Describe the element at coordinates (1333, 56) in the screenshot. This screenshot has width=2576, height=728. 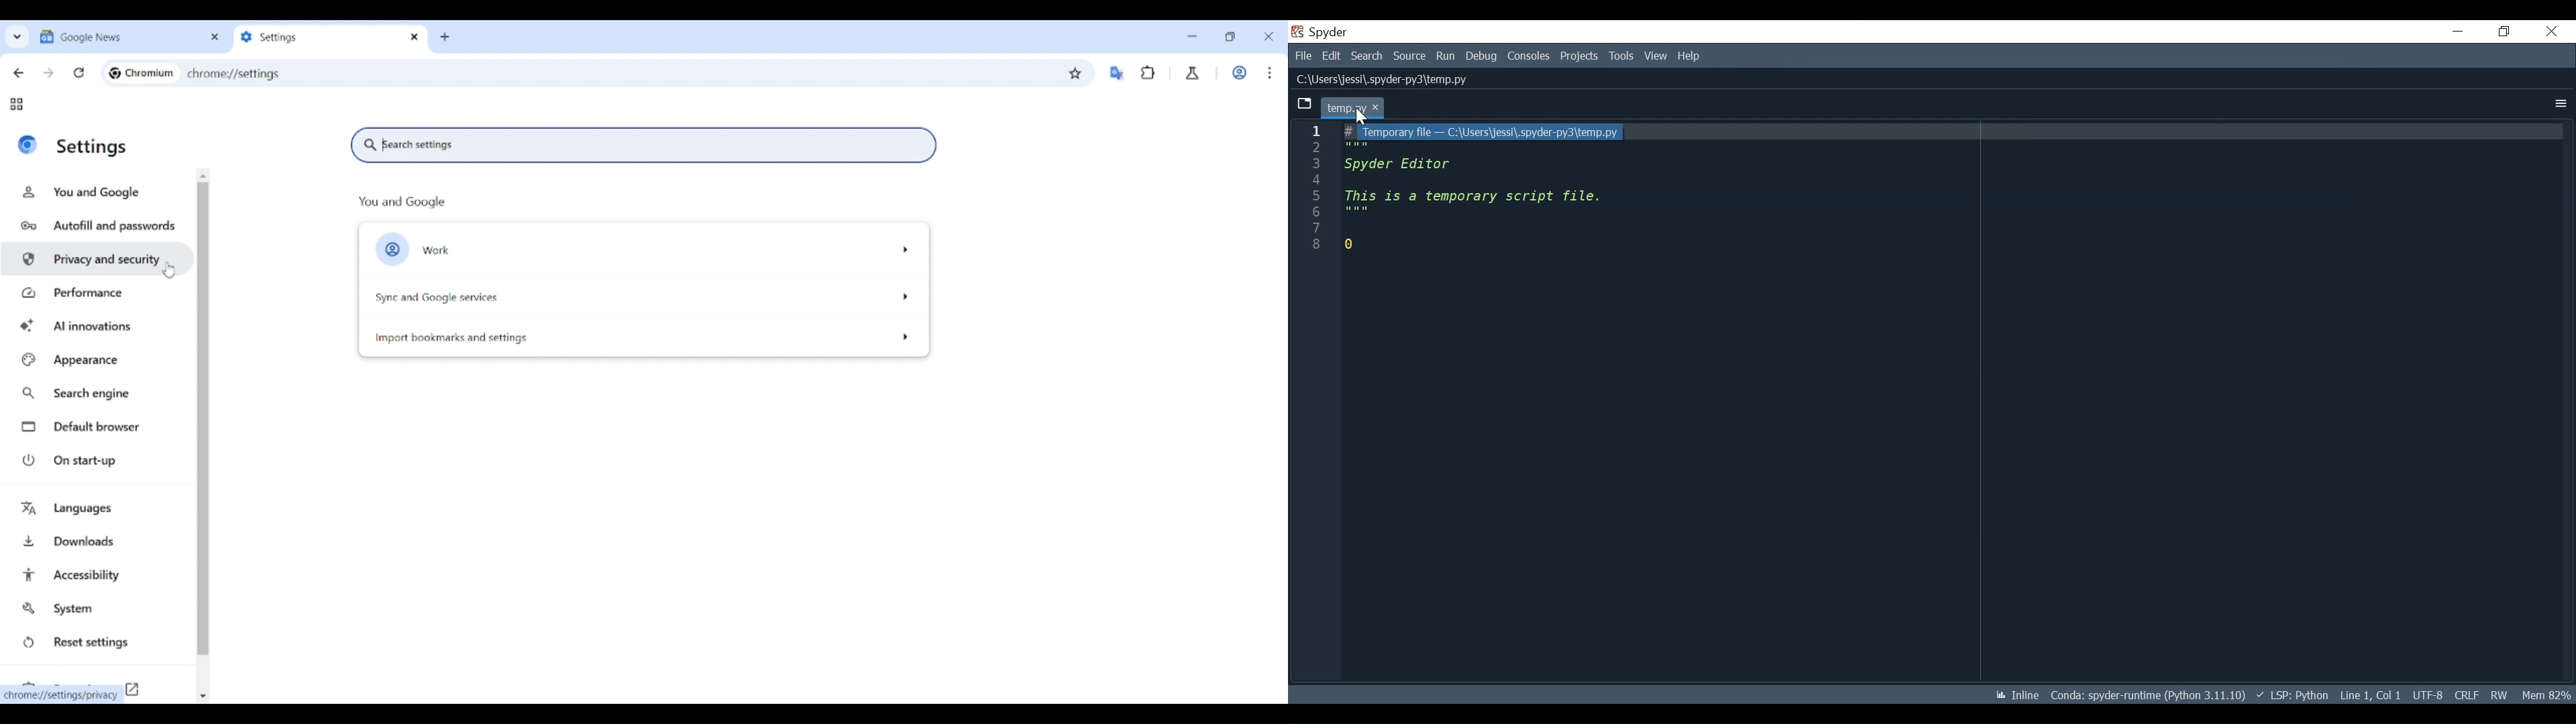
I see `Edit` at that location.